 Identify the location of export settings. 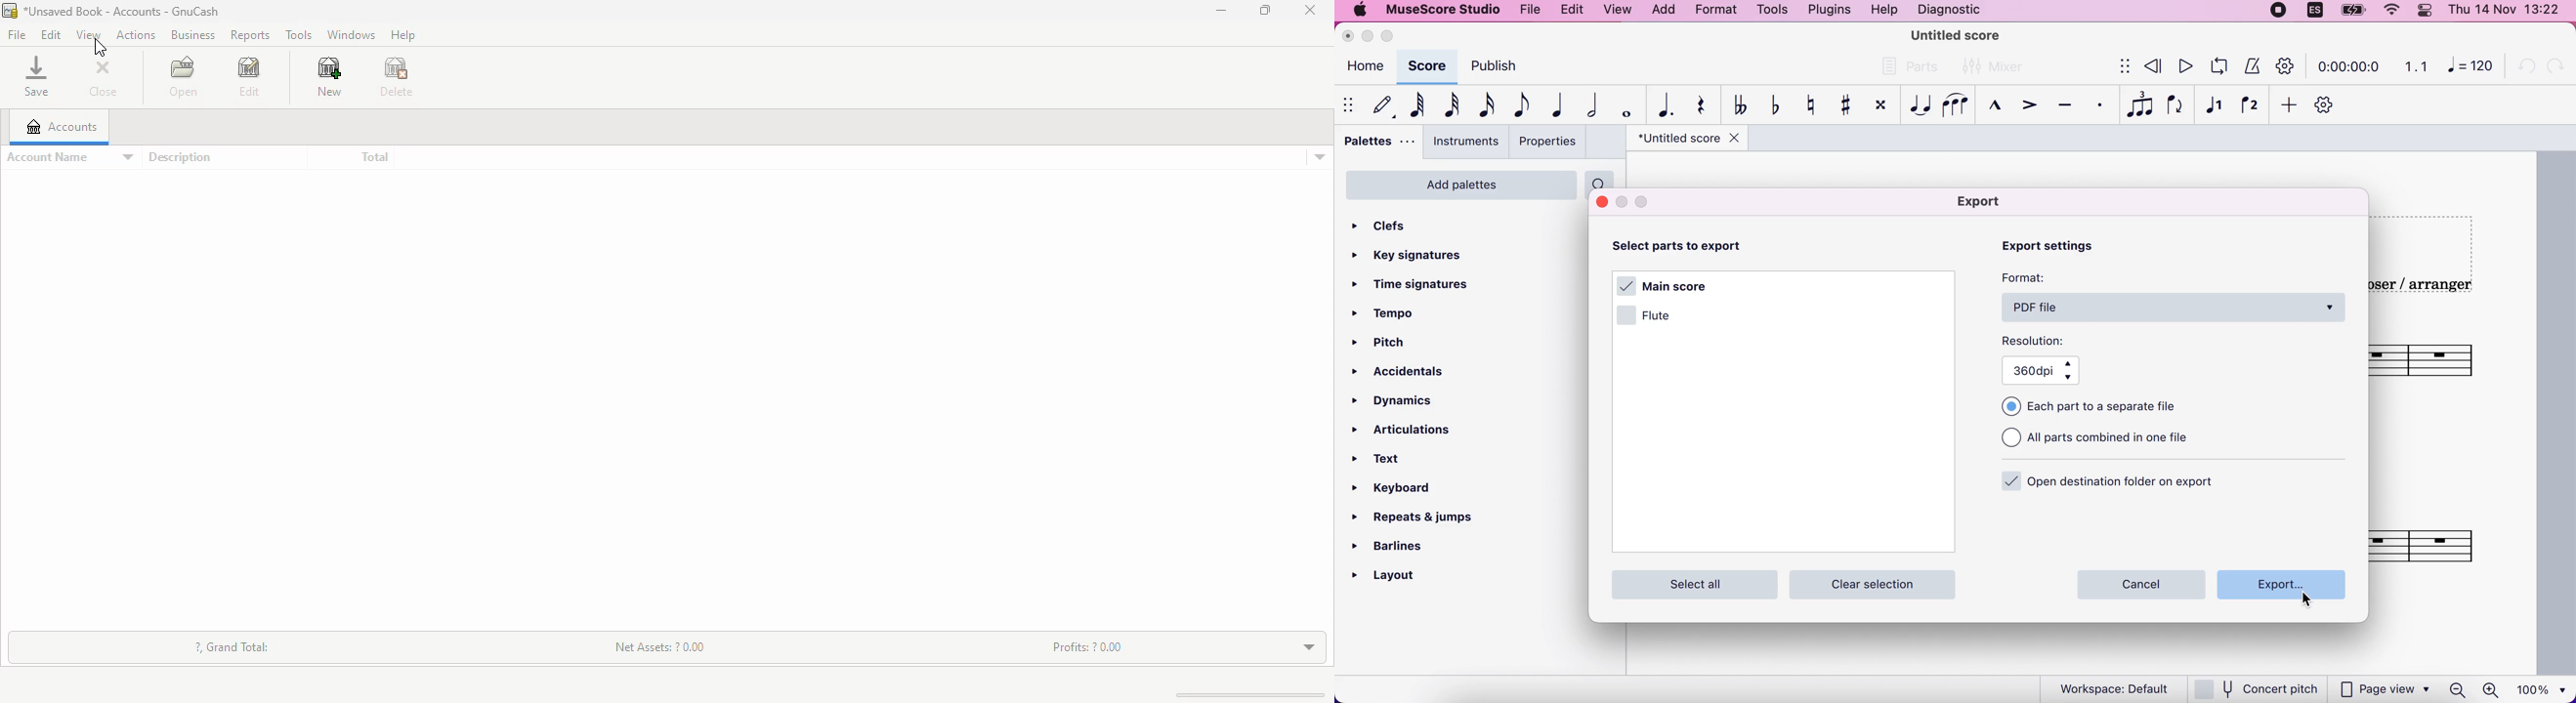
(2059, 250).